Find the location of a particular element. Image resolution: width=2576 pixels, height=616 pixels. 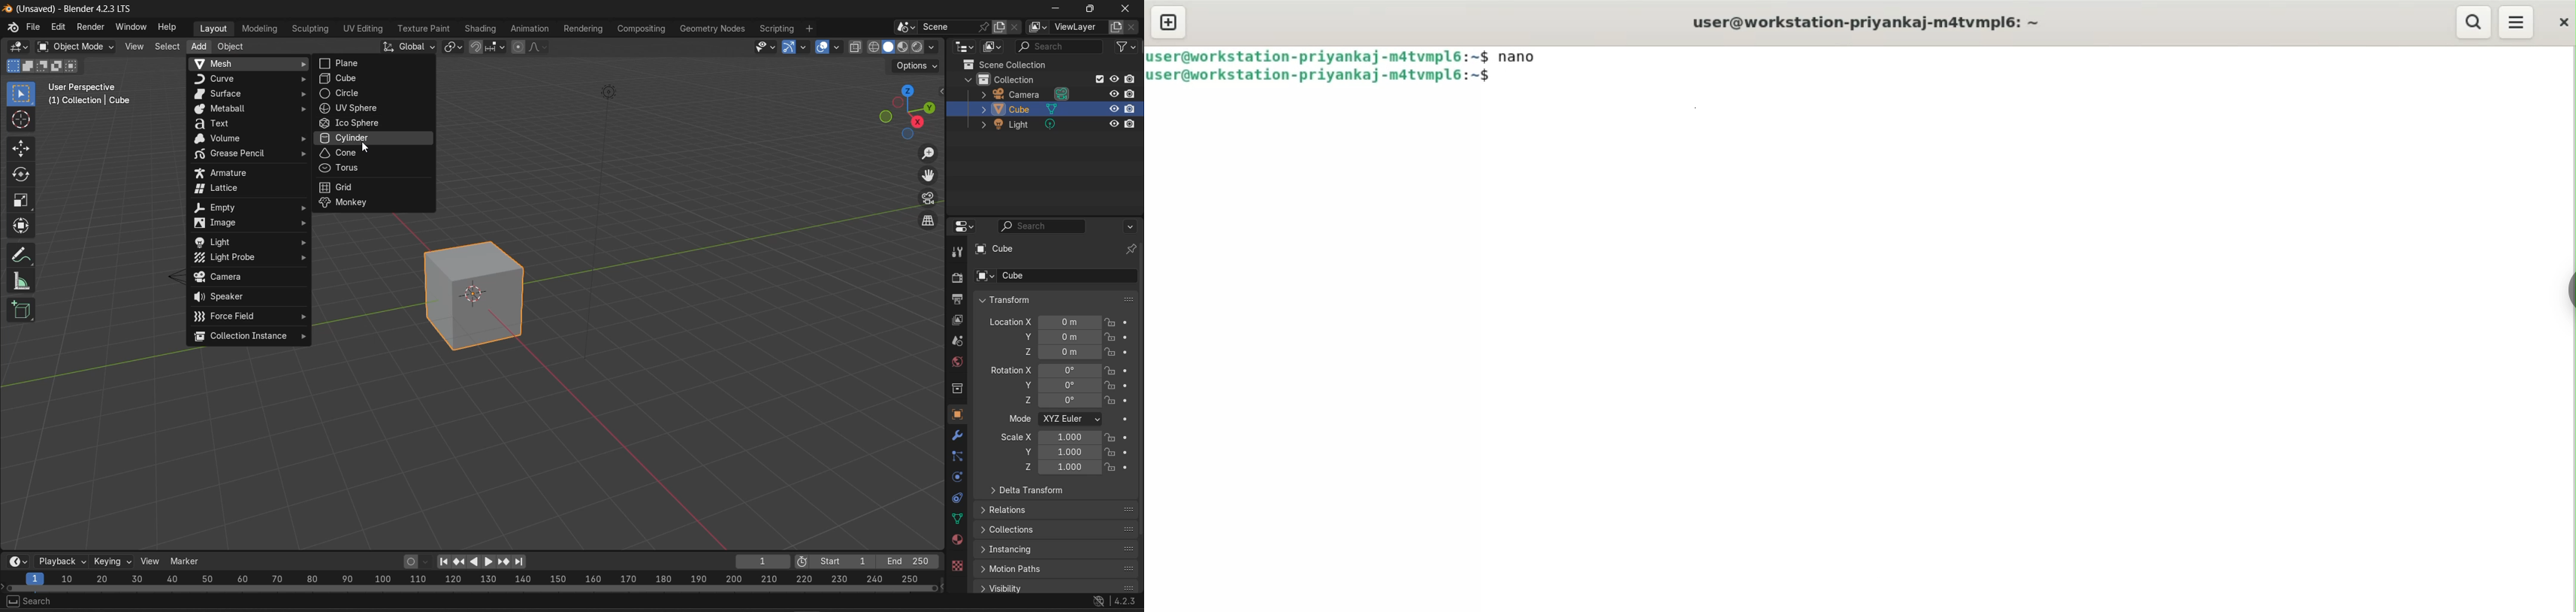

cone is located at coordinates (374, 153).